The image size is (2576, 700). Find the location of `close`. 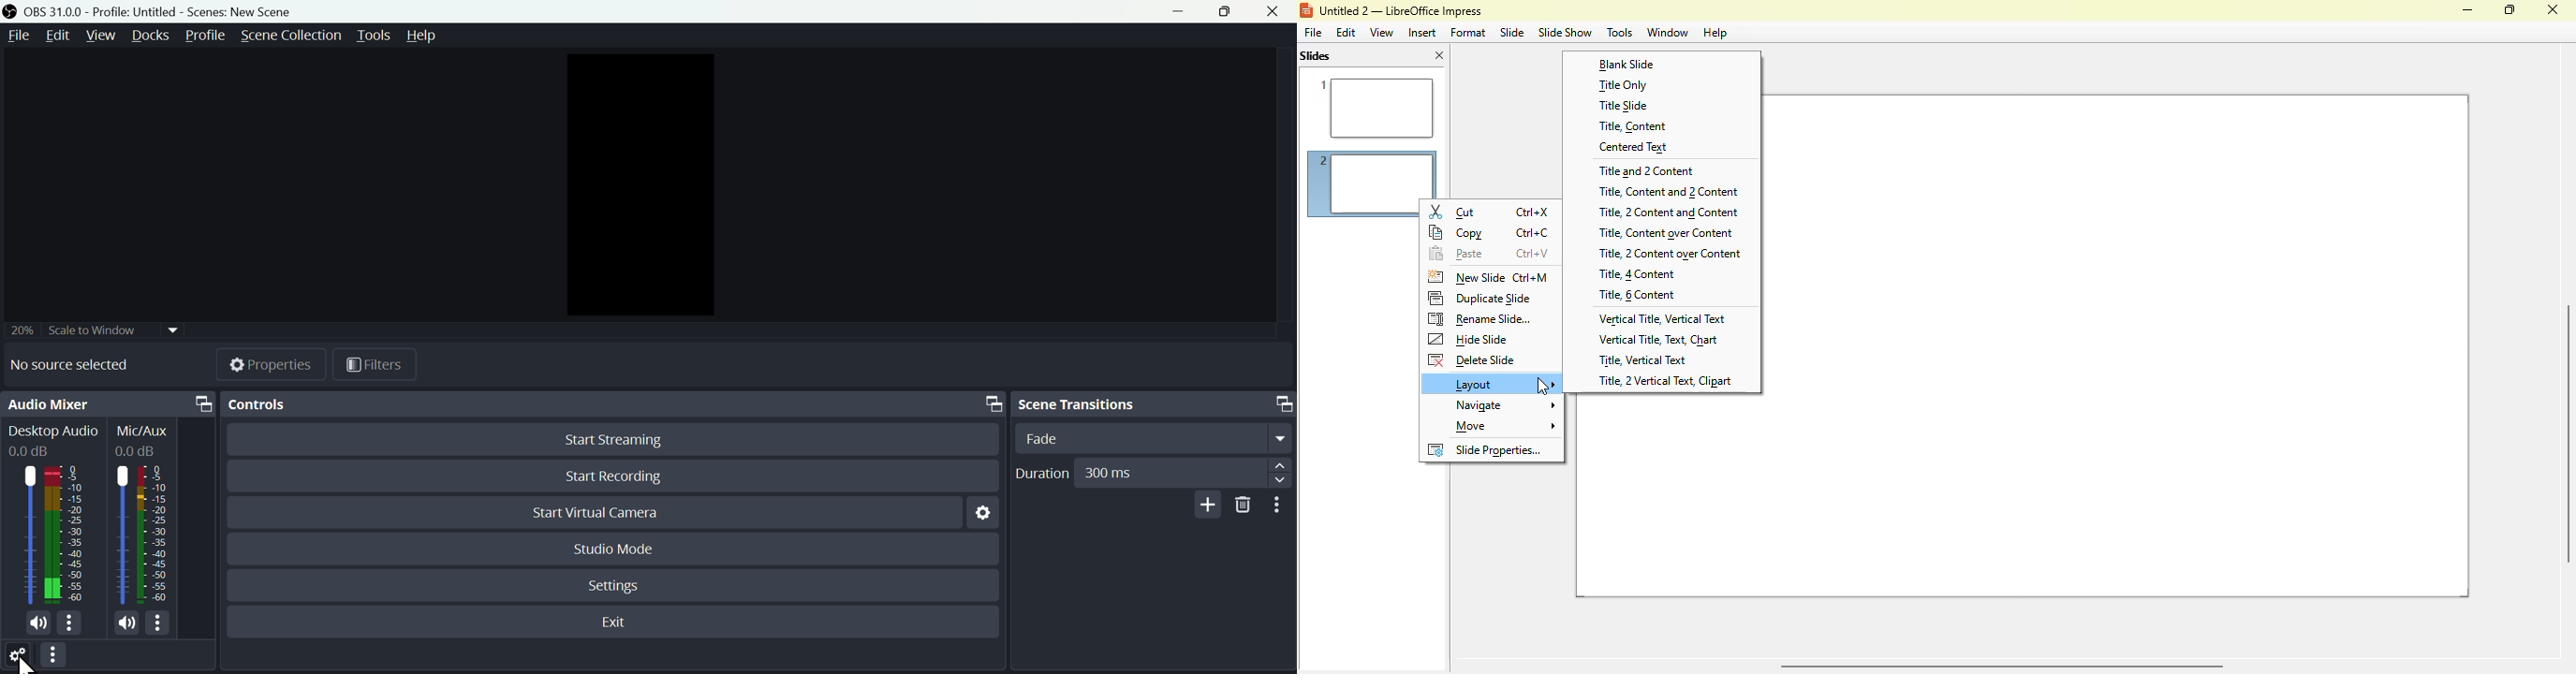

close is located at coordinates (2552, 9).